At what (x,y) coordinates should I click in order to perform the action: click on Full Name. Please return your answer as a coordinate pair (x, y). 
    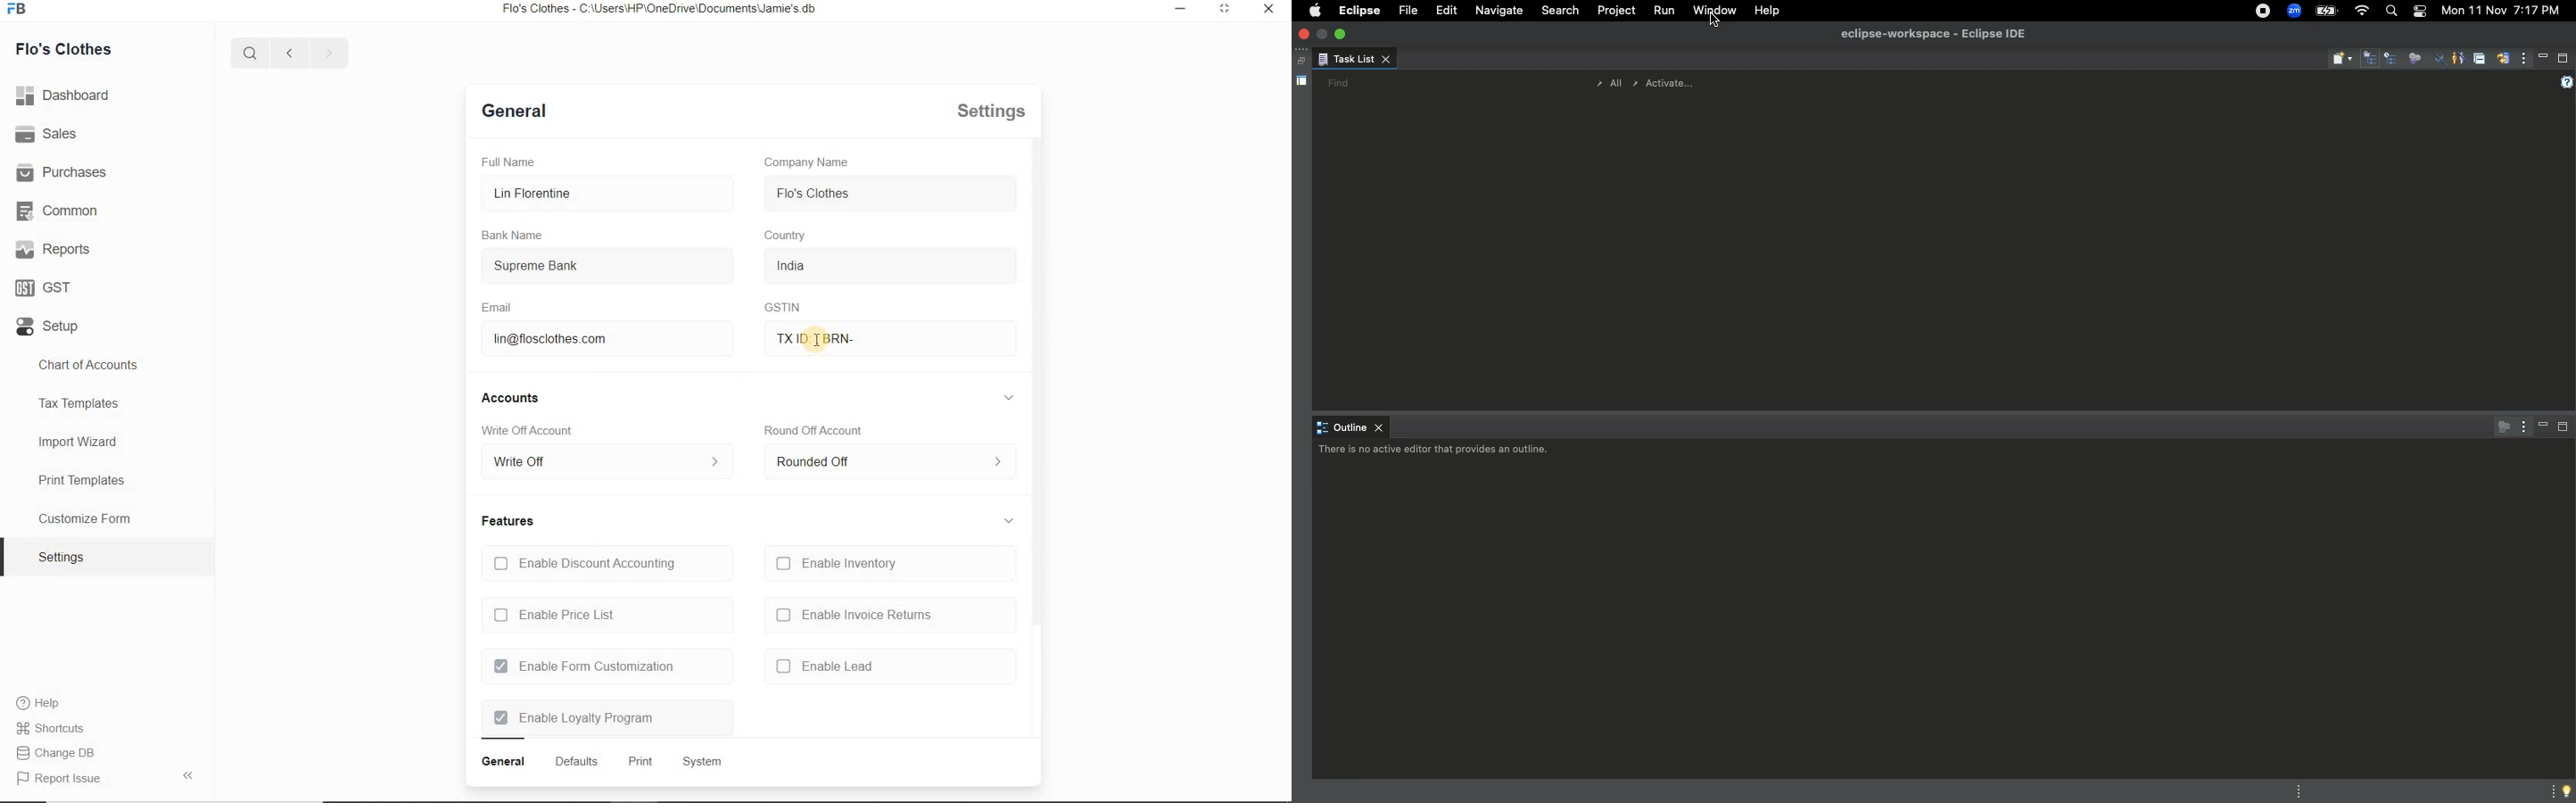
    Looking at the image, I should click on (514, 162).